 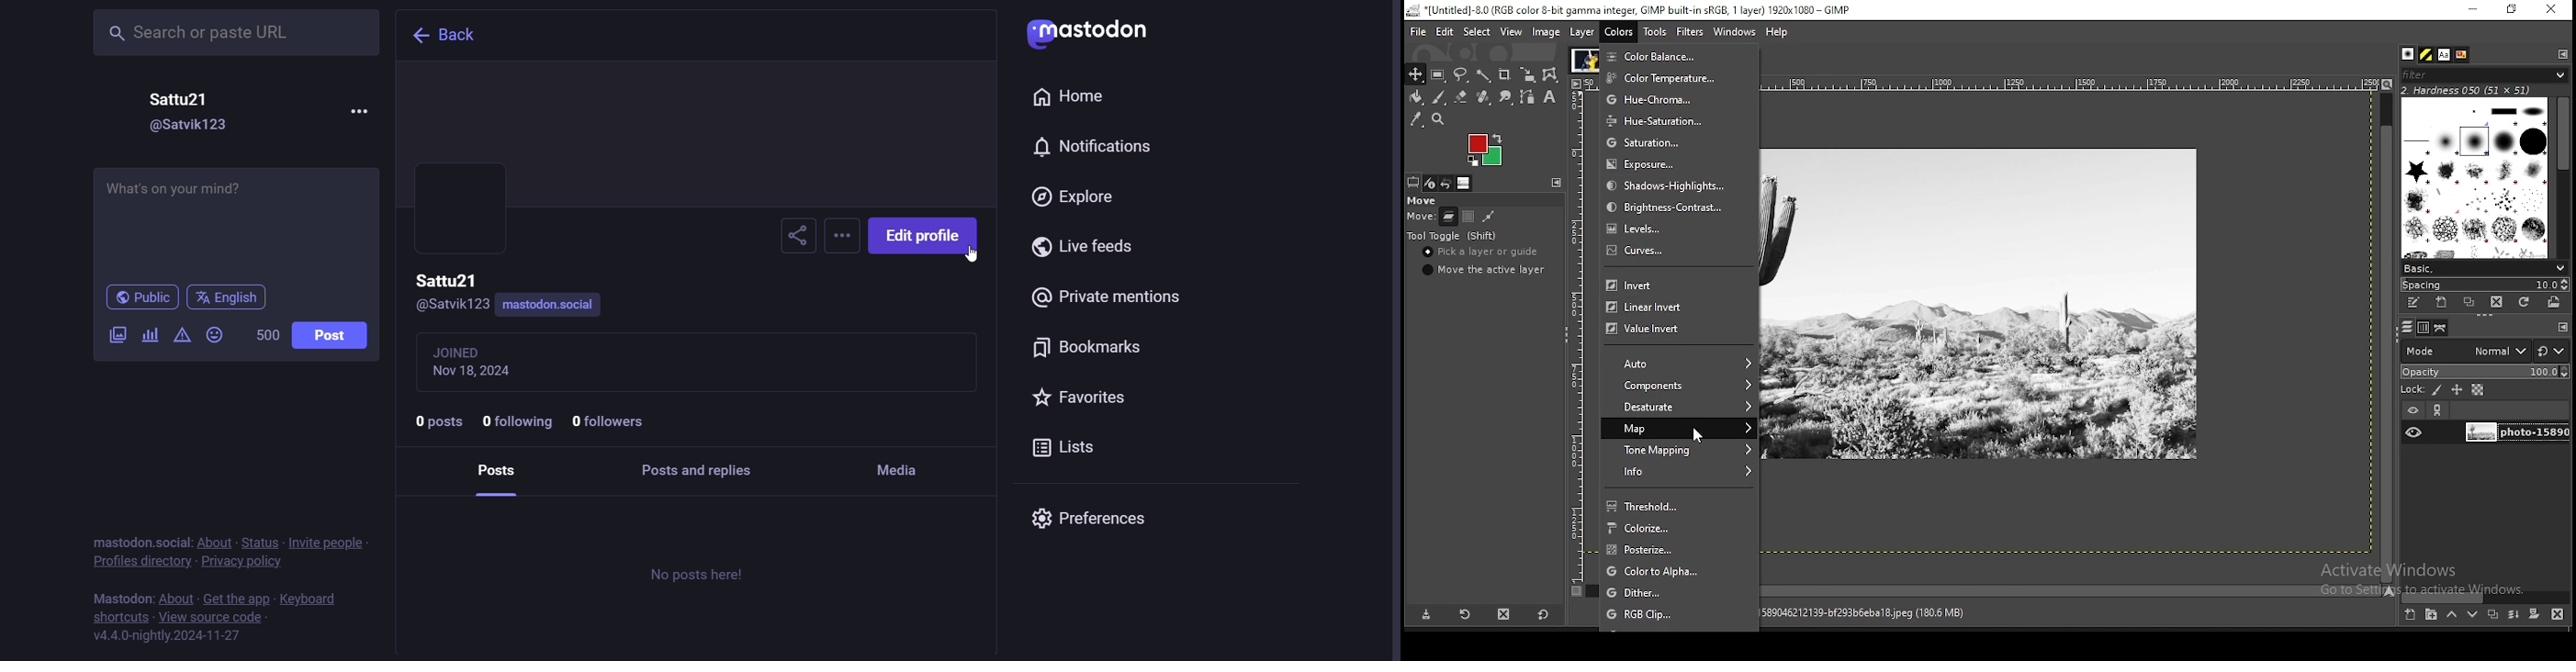 What do you see at coordinates (239, 34) in the screenshot?
I see `Search or paste URL` at bounding box center [239, 34].